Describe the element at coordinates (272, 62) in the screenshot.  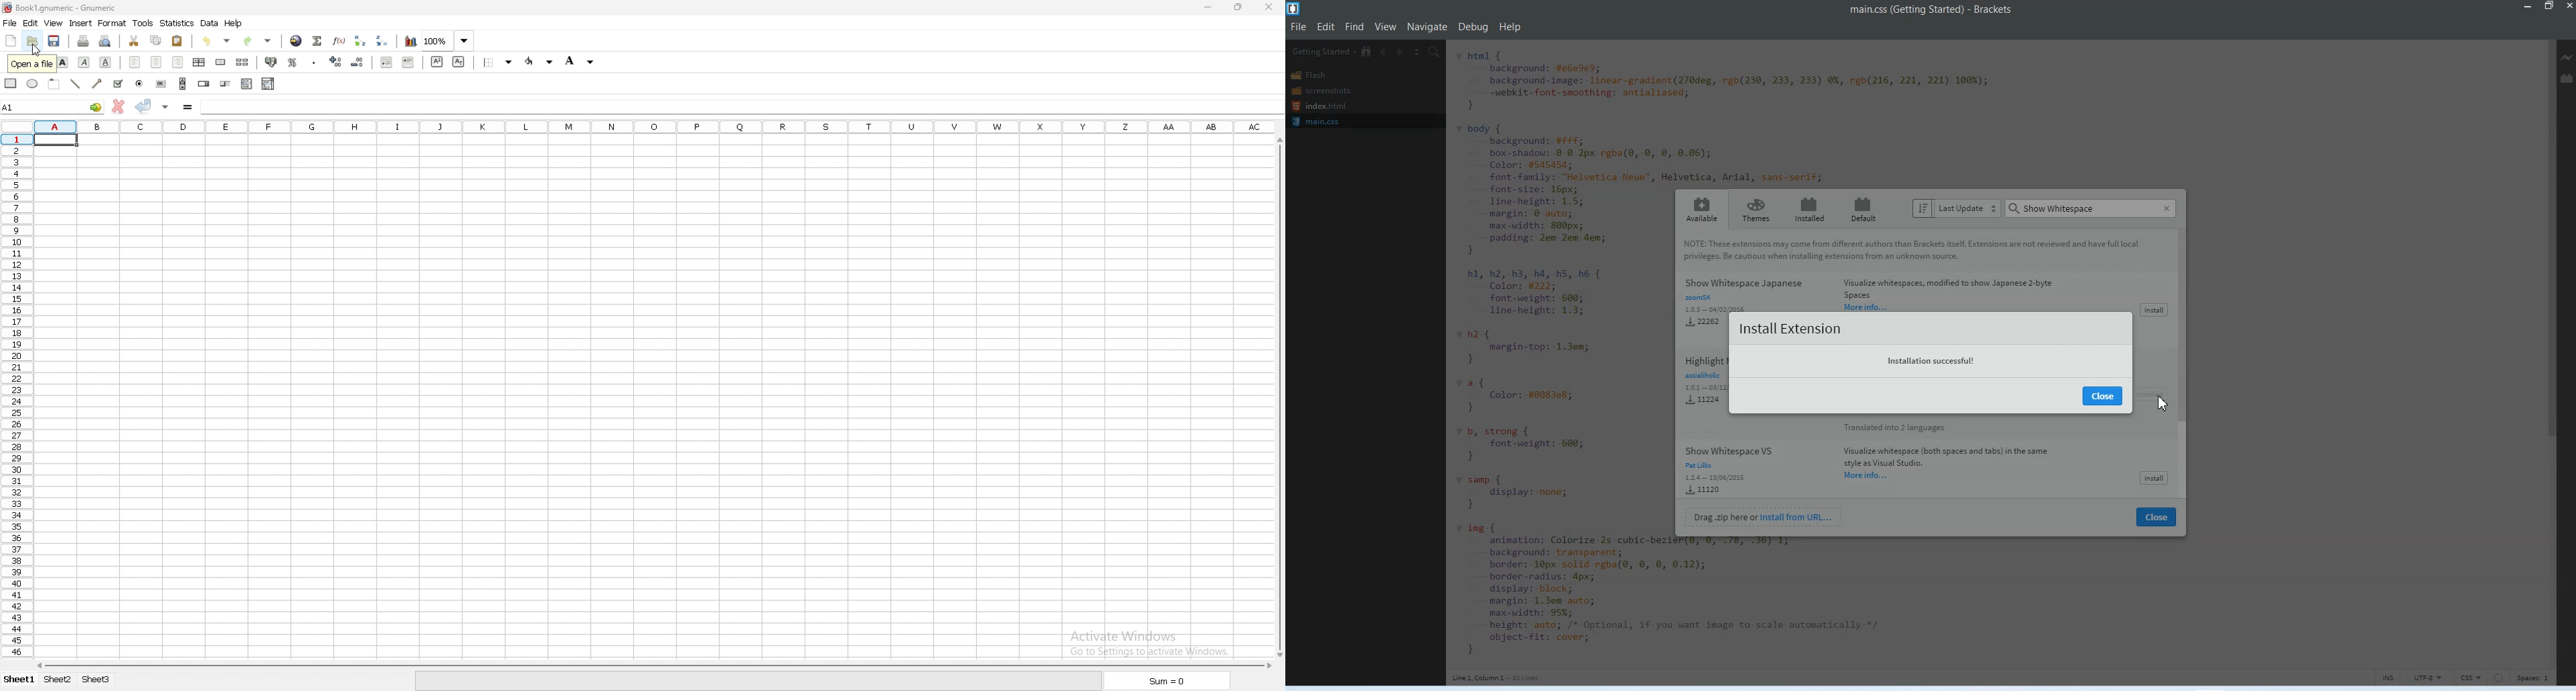
I see `accounting` at that location.